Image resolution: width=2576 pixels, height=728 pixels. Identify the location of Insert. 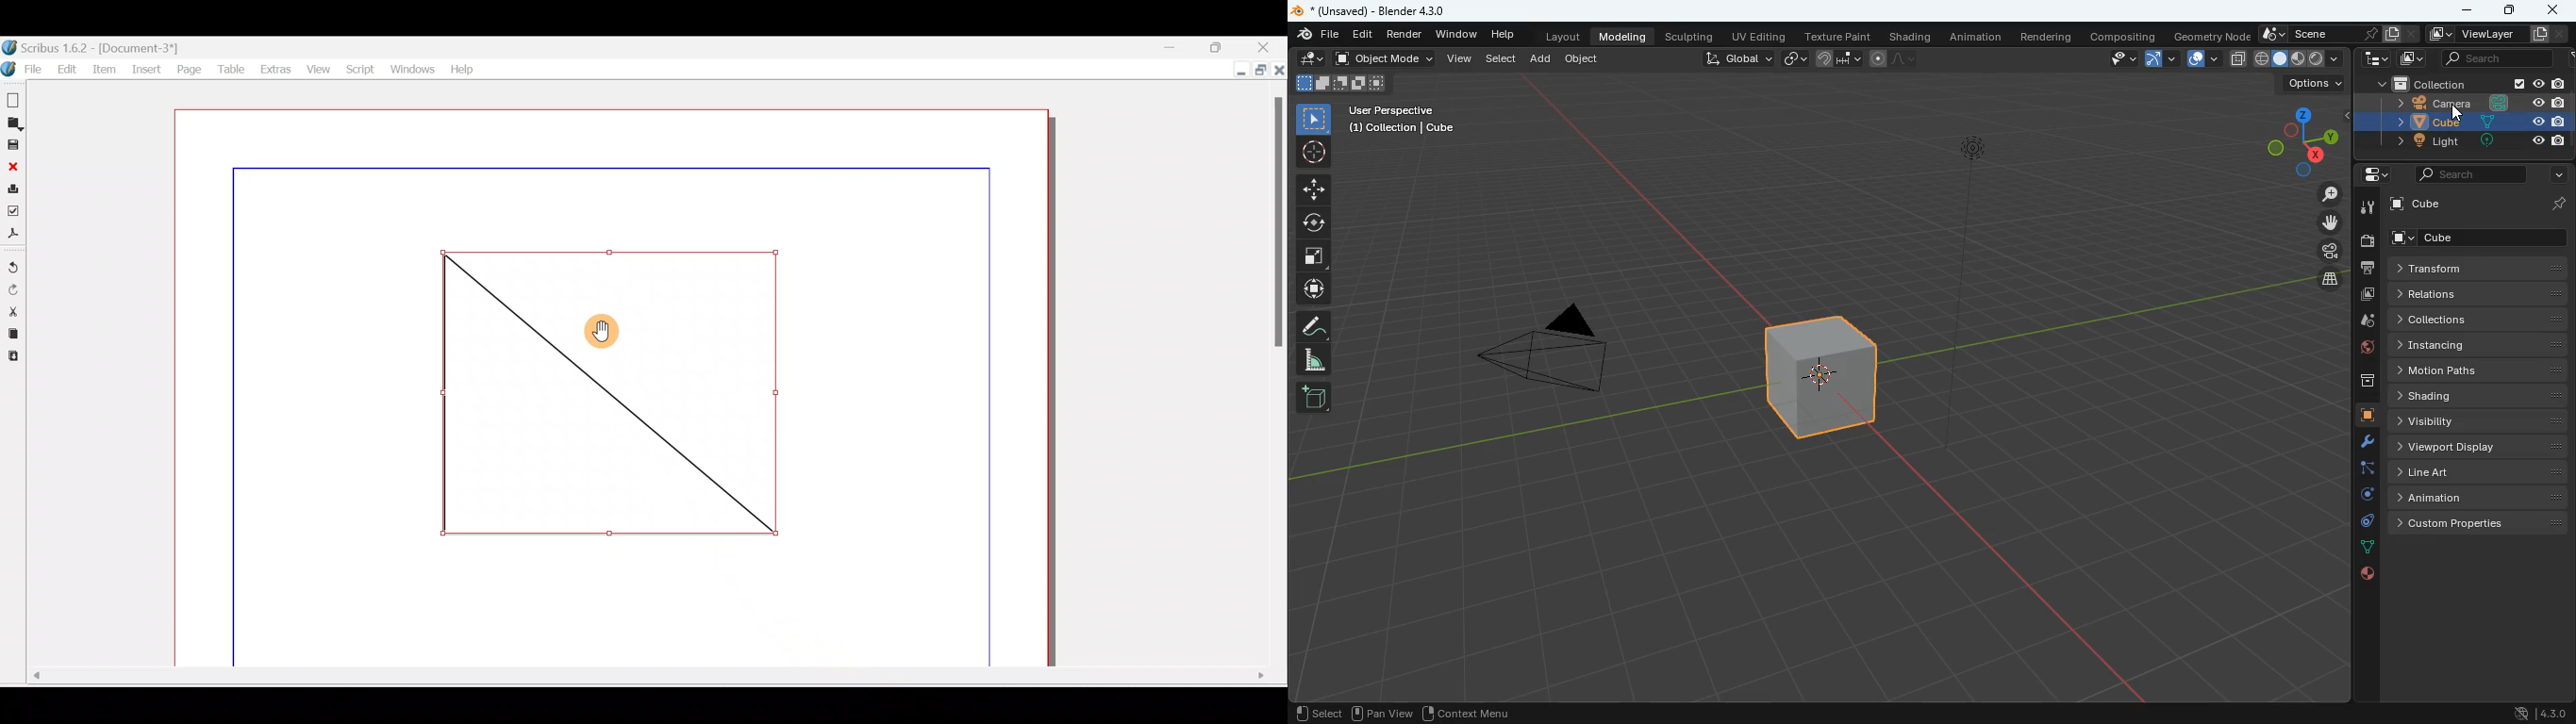
(146, 70).